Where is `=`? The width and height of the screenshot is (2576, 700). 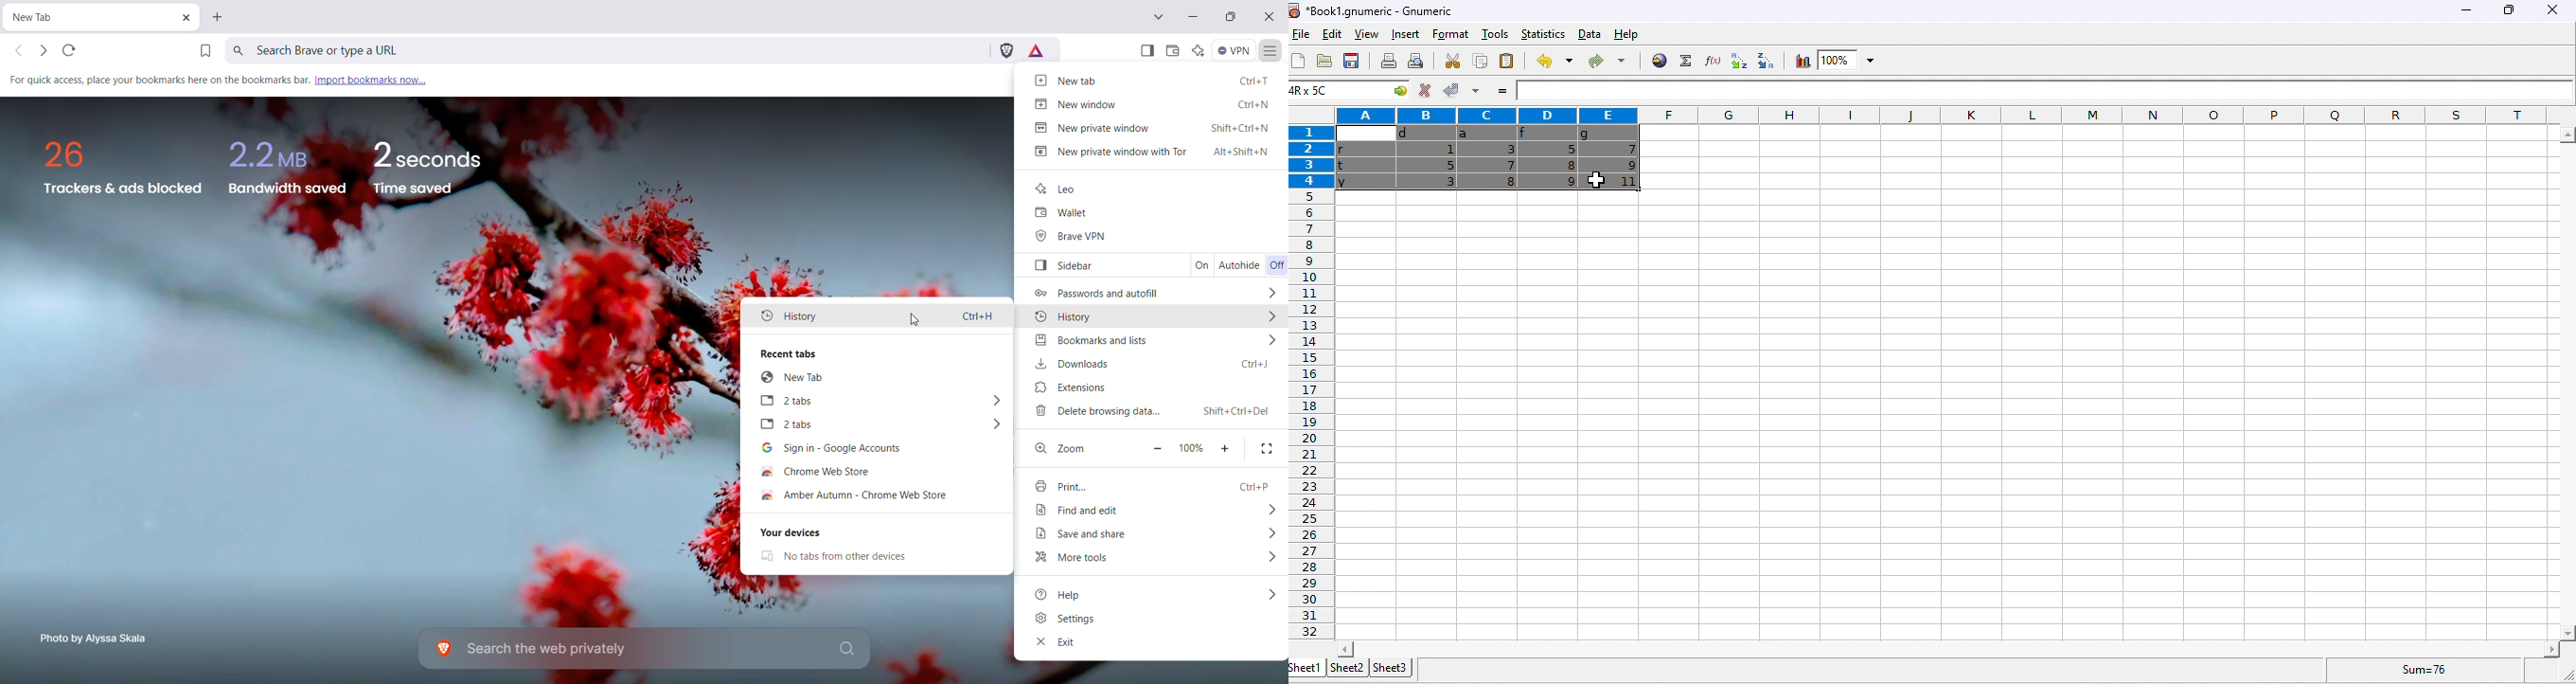
= is located at coordinates (1501, 92).